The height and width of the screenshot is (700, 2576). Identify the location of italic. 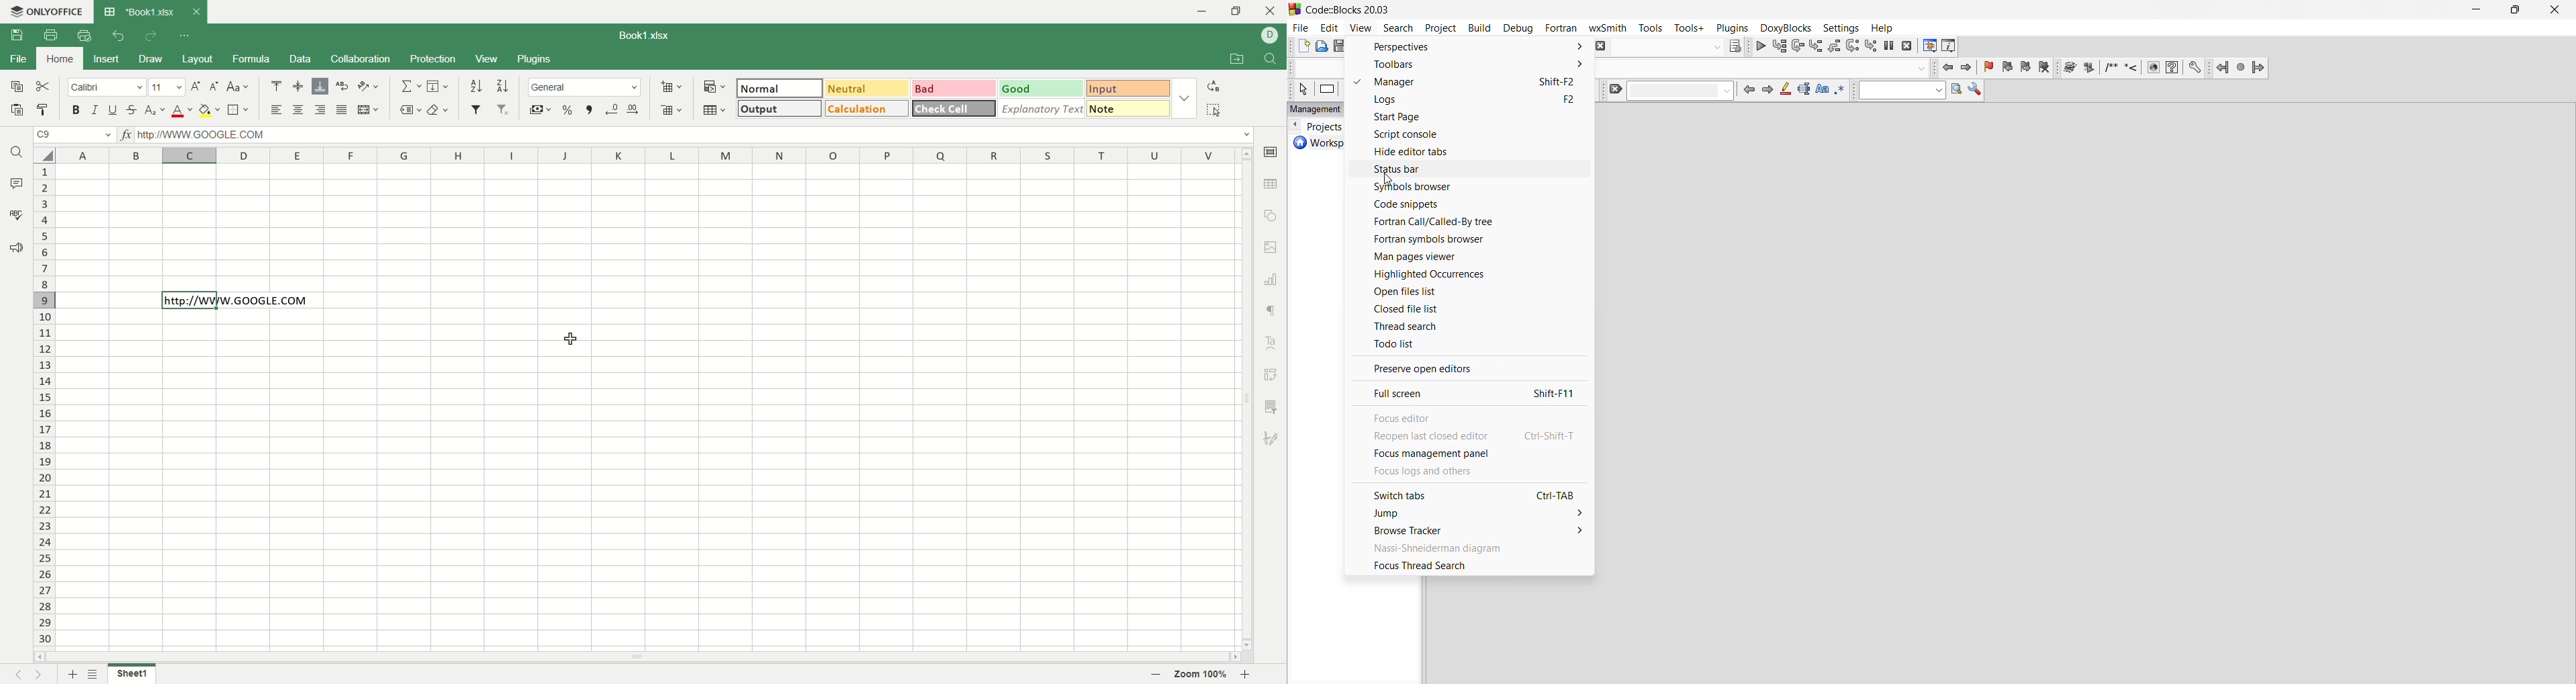
(95, 109).